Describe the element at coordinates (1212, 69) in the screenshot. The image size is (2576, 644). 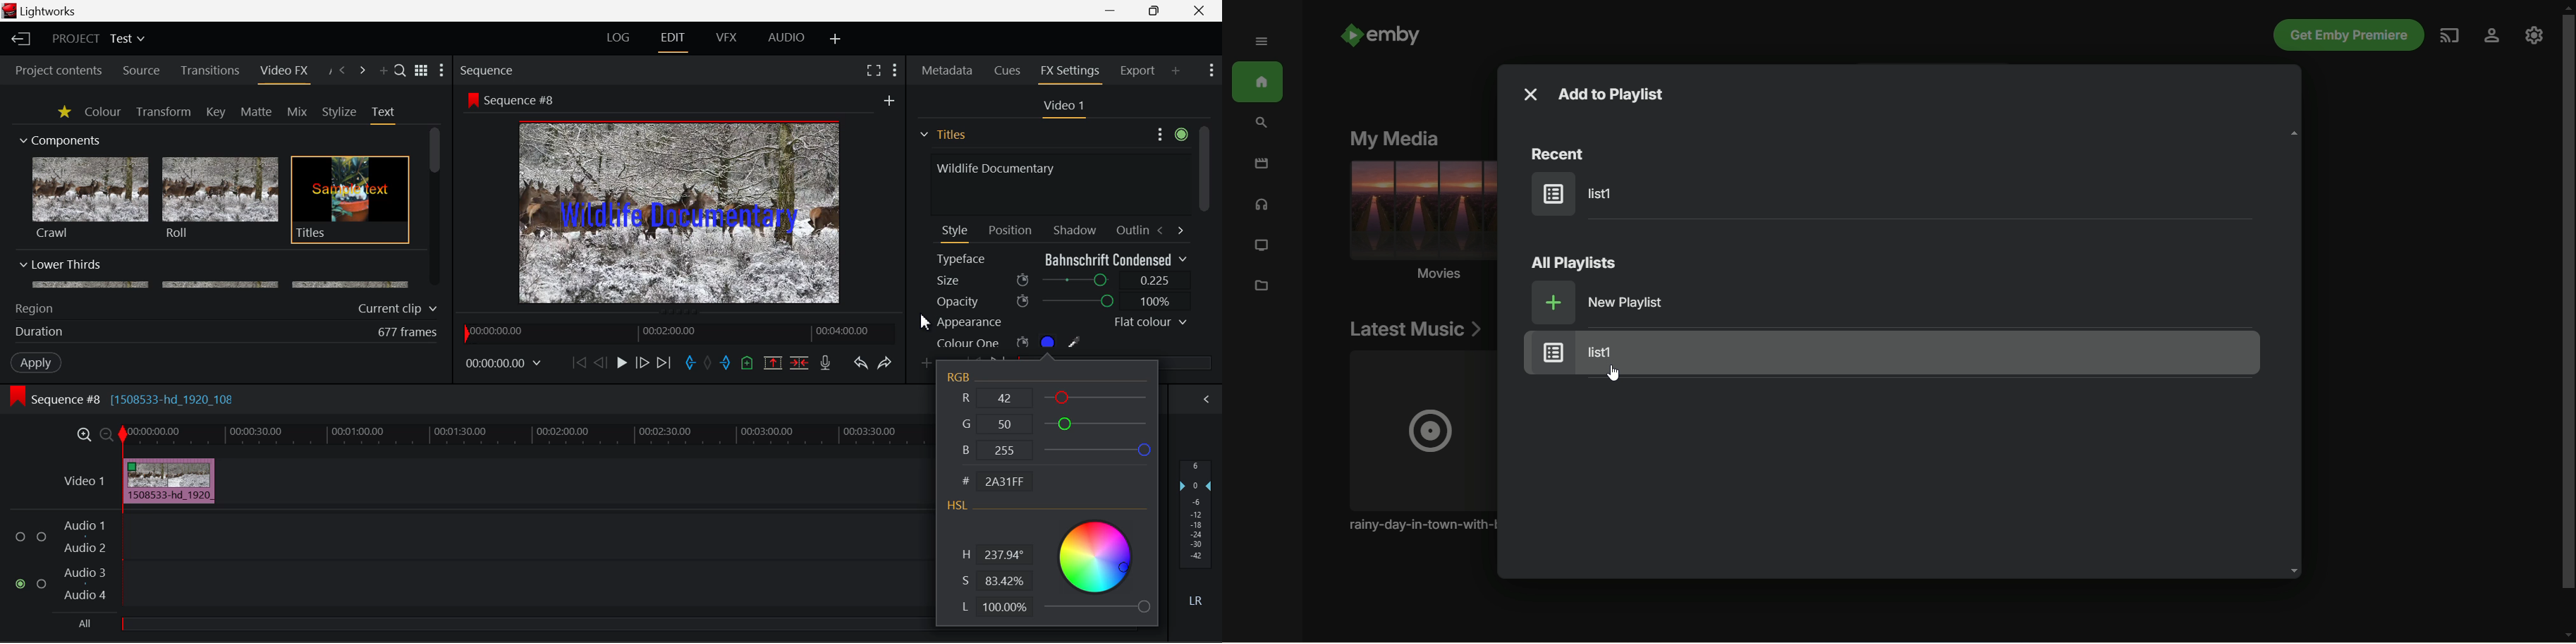
I see `Show Settings` at that location.